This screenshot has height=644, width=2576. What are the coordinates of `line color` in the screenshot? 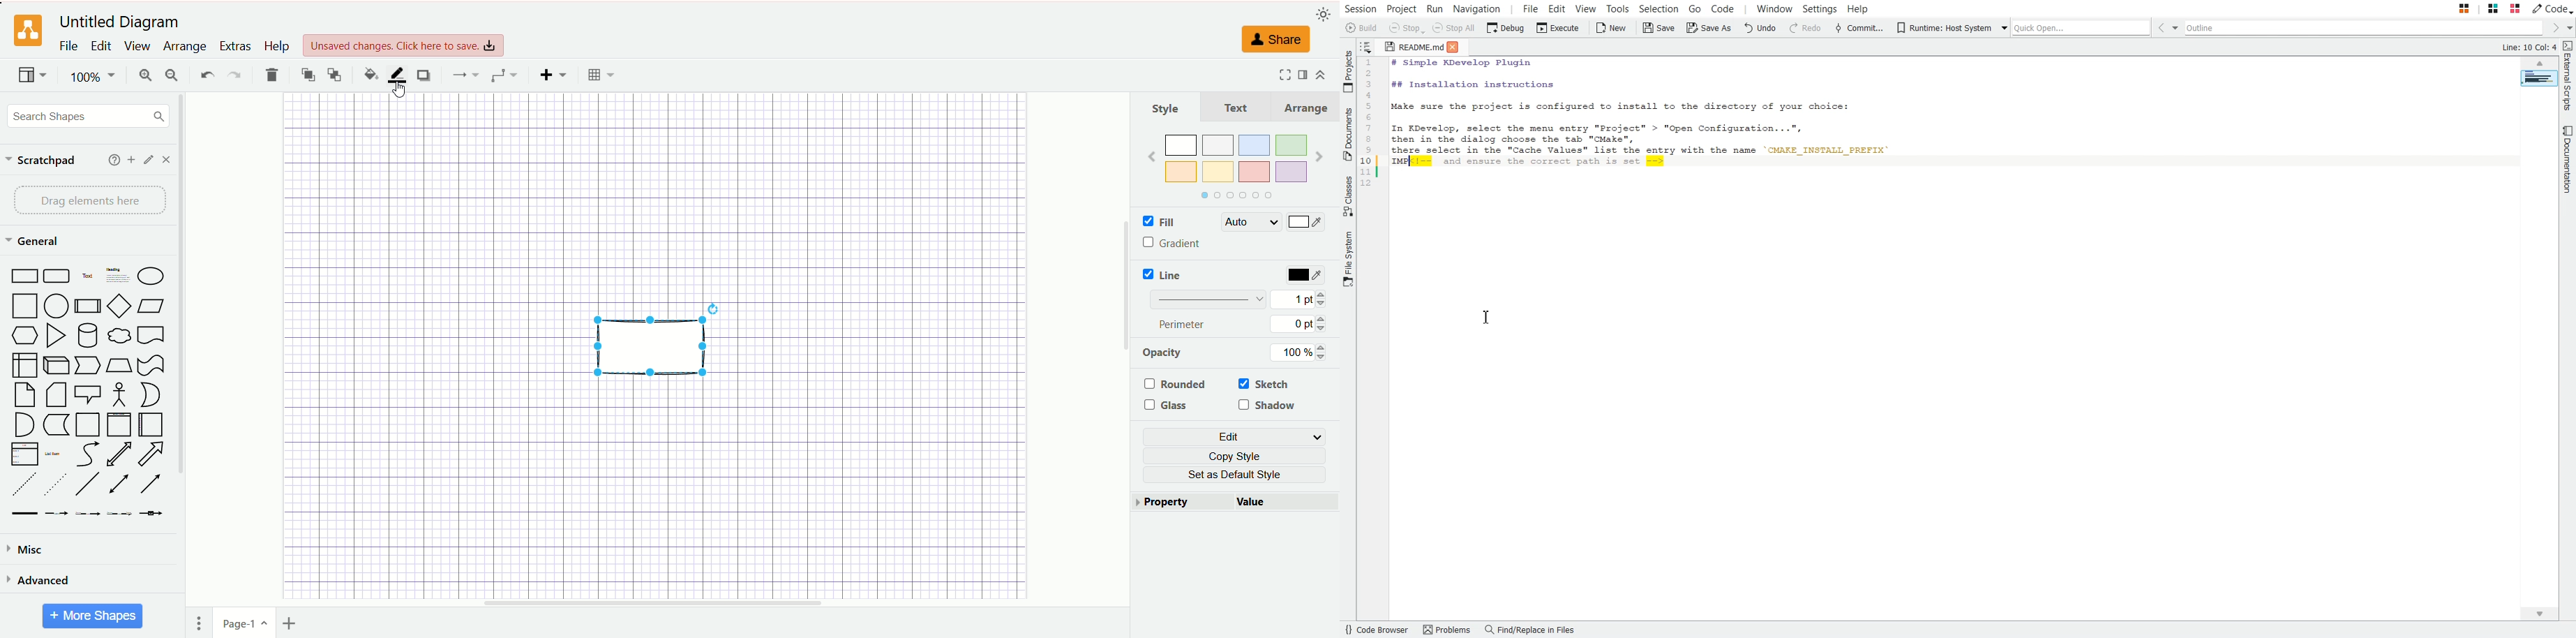 It's located at (396, 75).